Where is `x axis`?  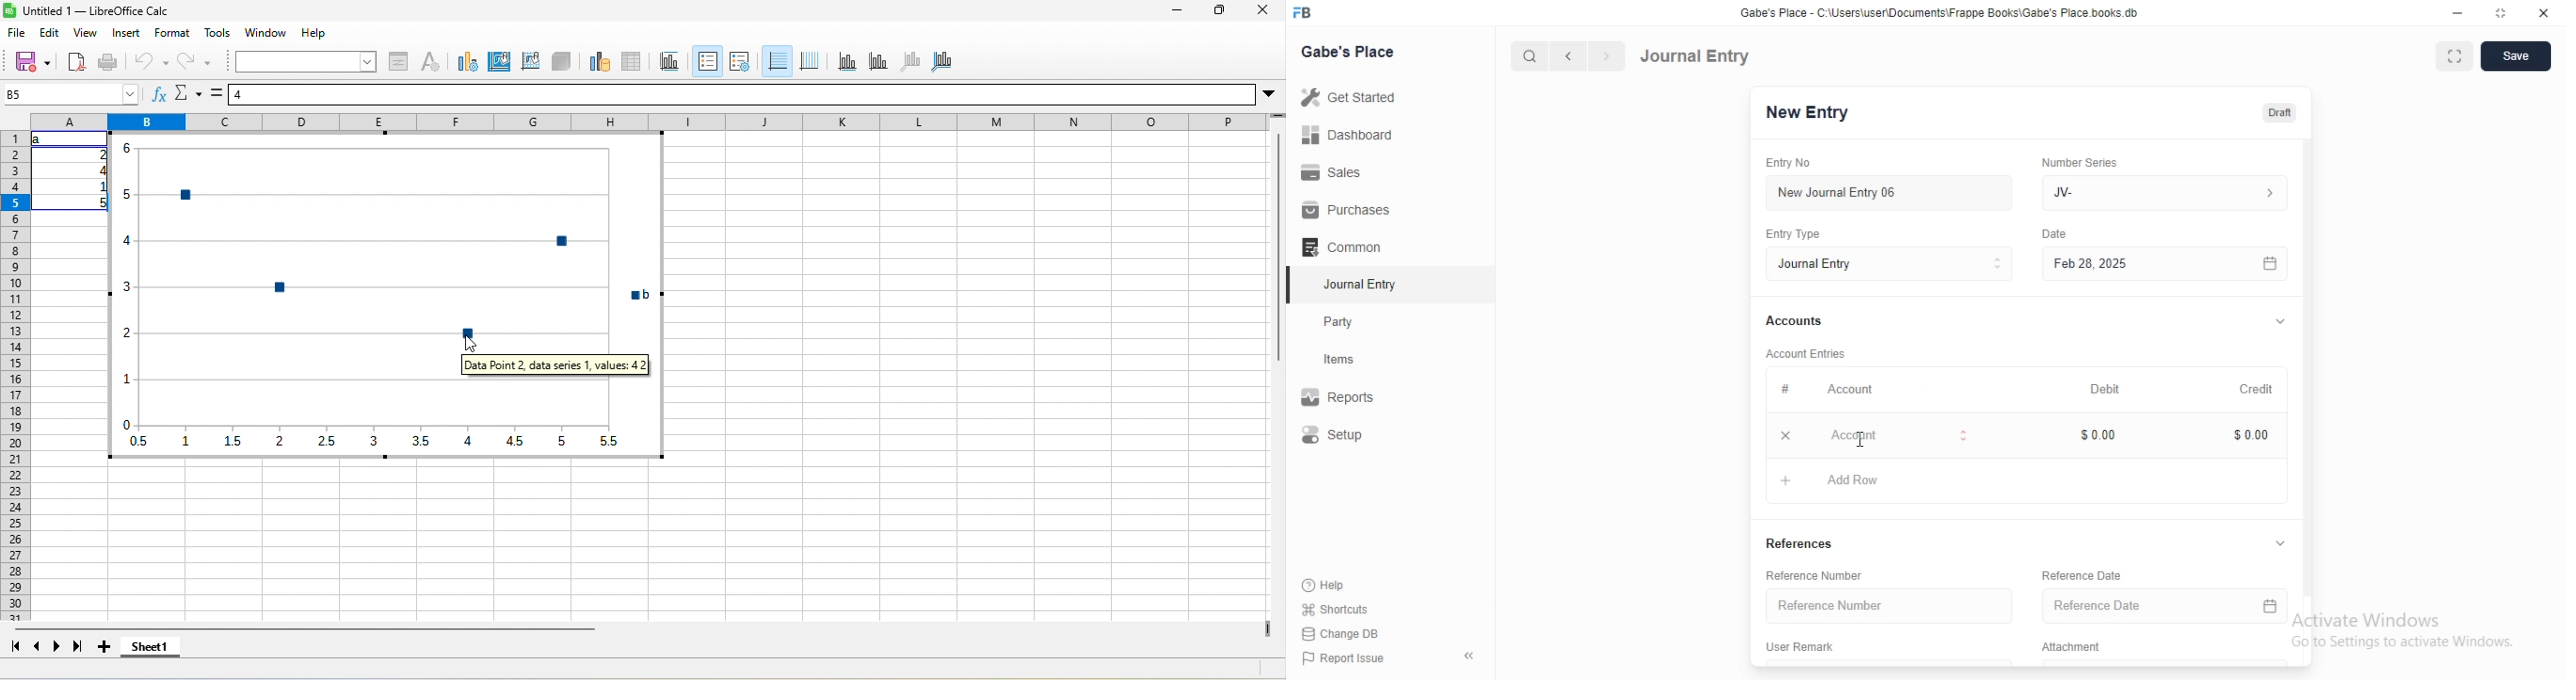 x axis is located at coordinates (848, 63).